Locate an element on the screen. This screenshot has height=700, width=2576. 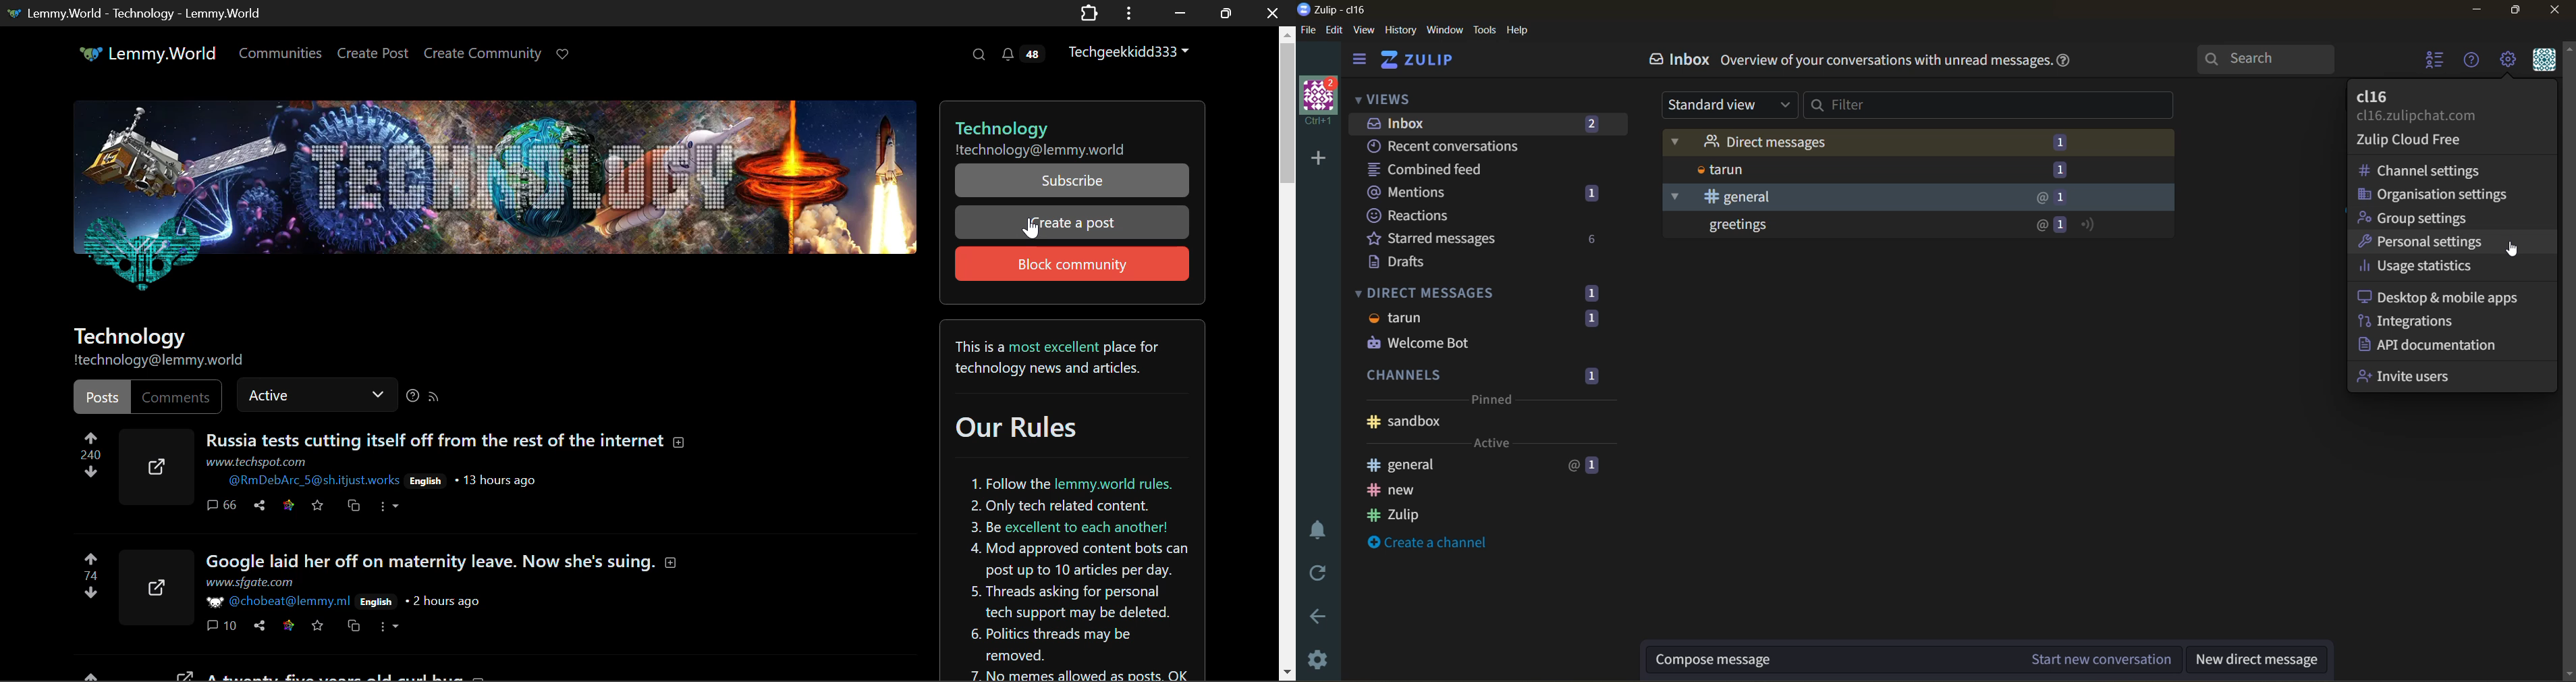
Cross-post is located at coordinates (353, 626).